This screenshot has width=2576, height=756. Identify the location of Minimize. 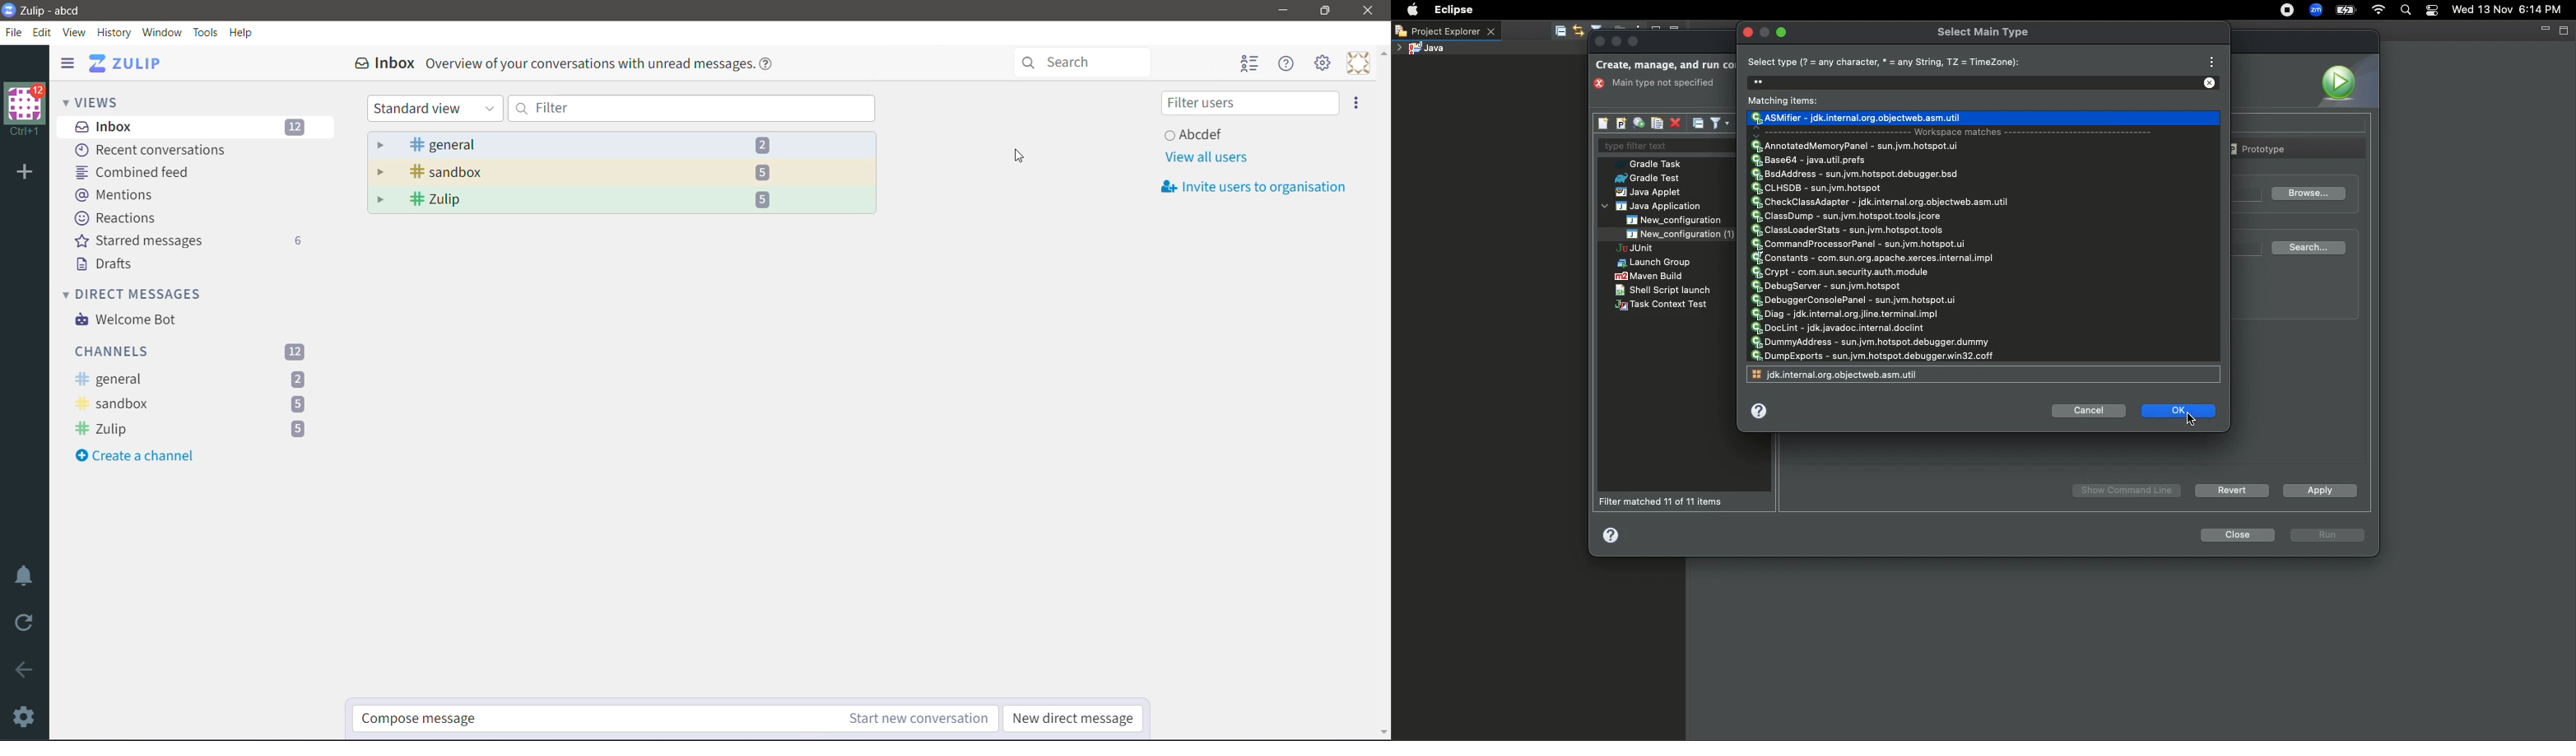
(2544, 29).